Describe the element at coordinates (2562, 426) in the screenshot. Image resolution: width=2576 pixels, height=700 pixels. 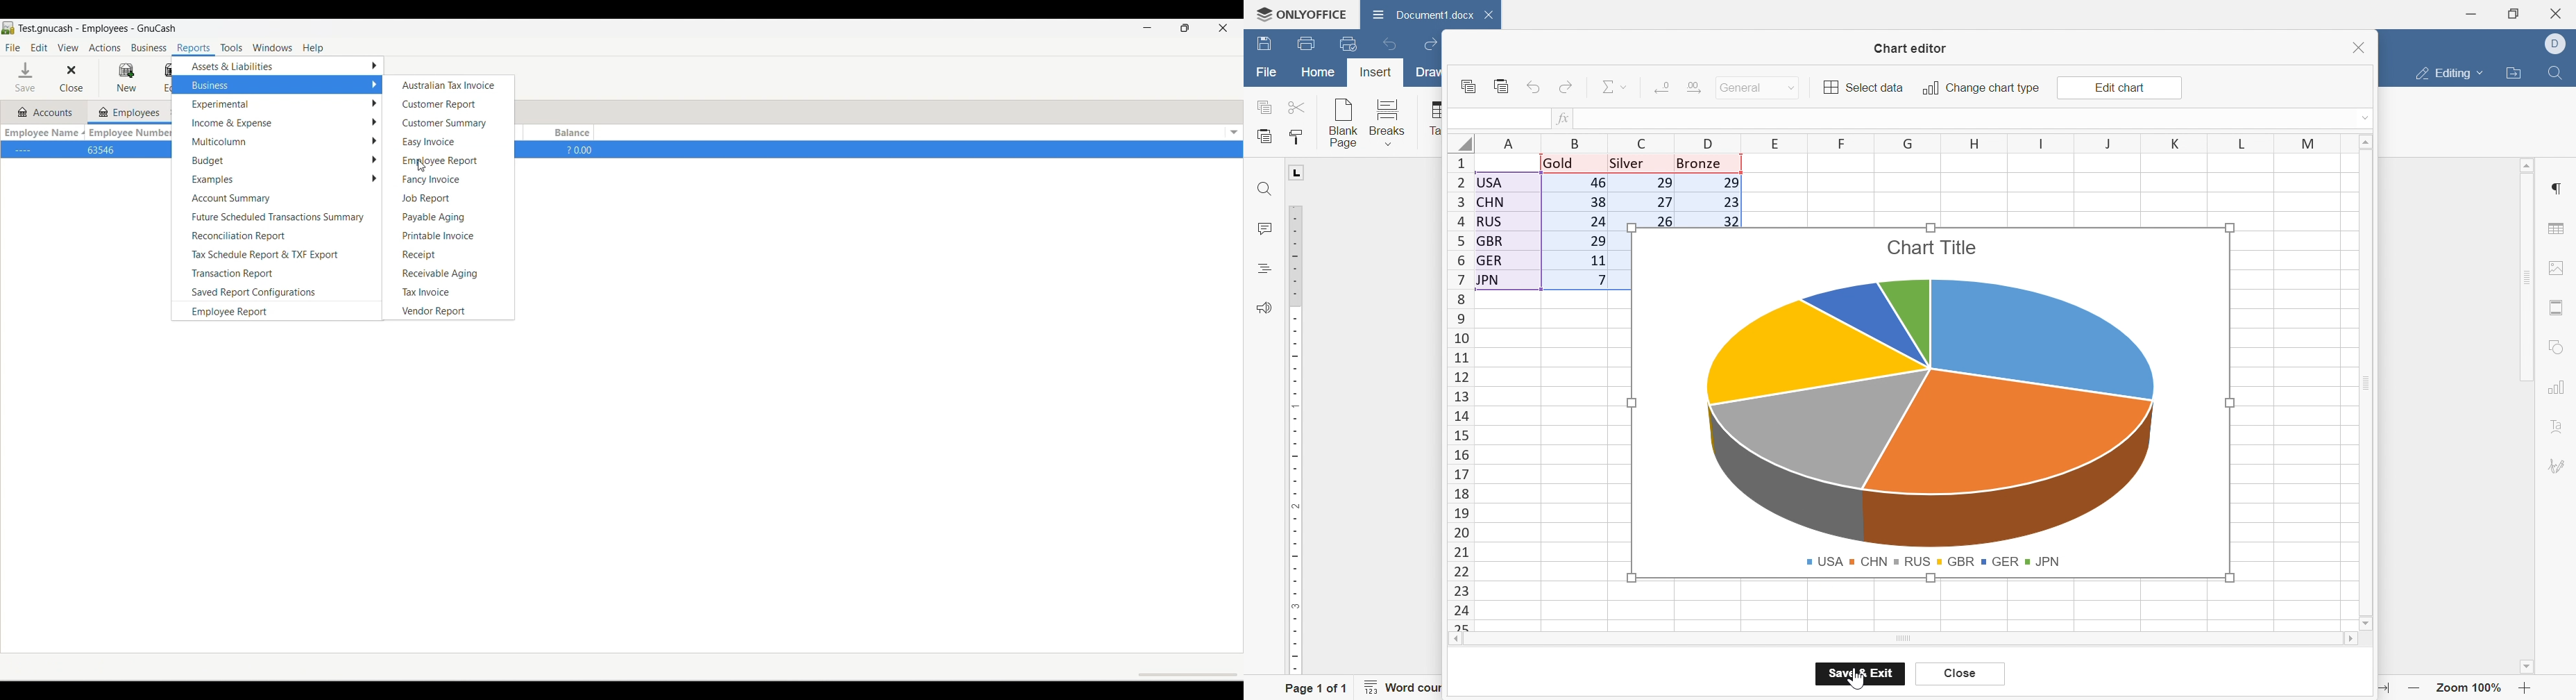
I see `Text Art Settings` at that location.